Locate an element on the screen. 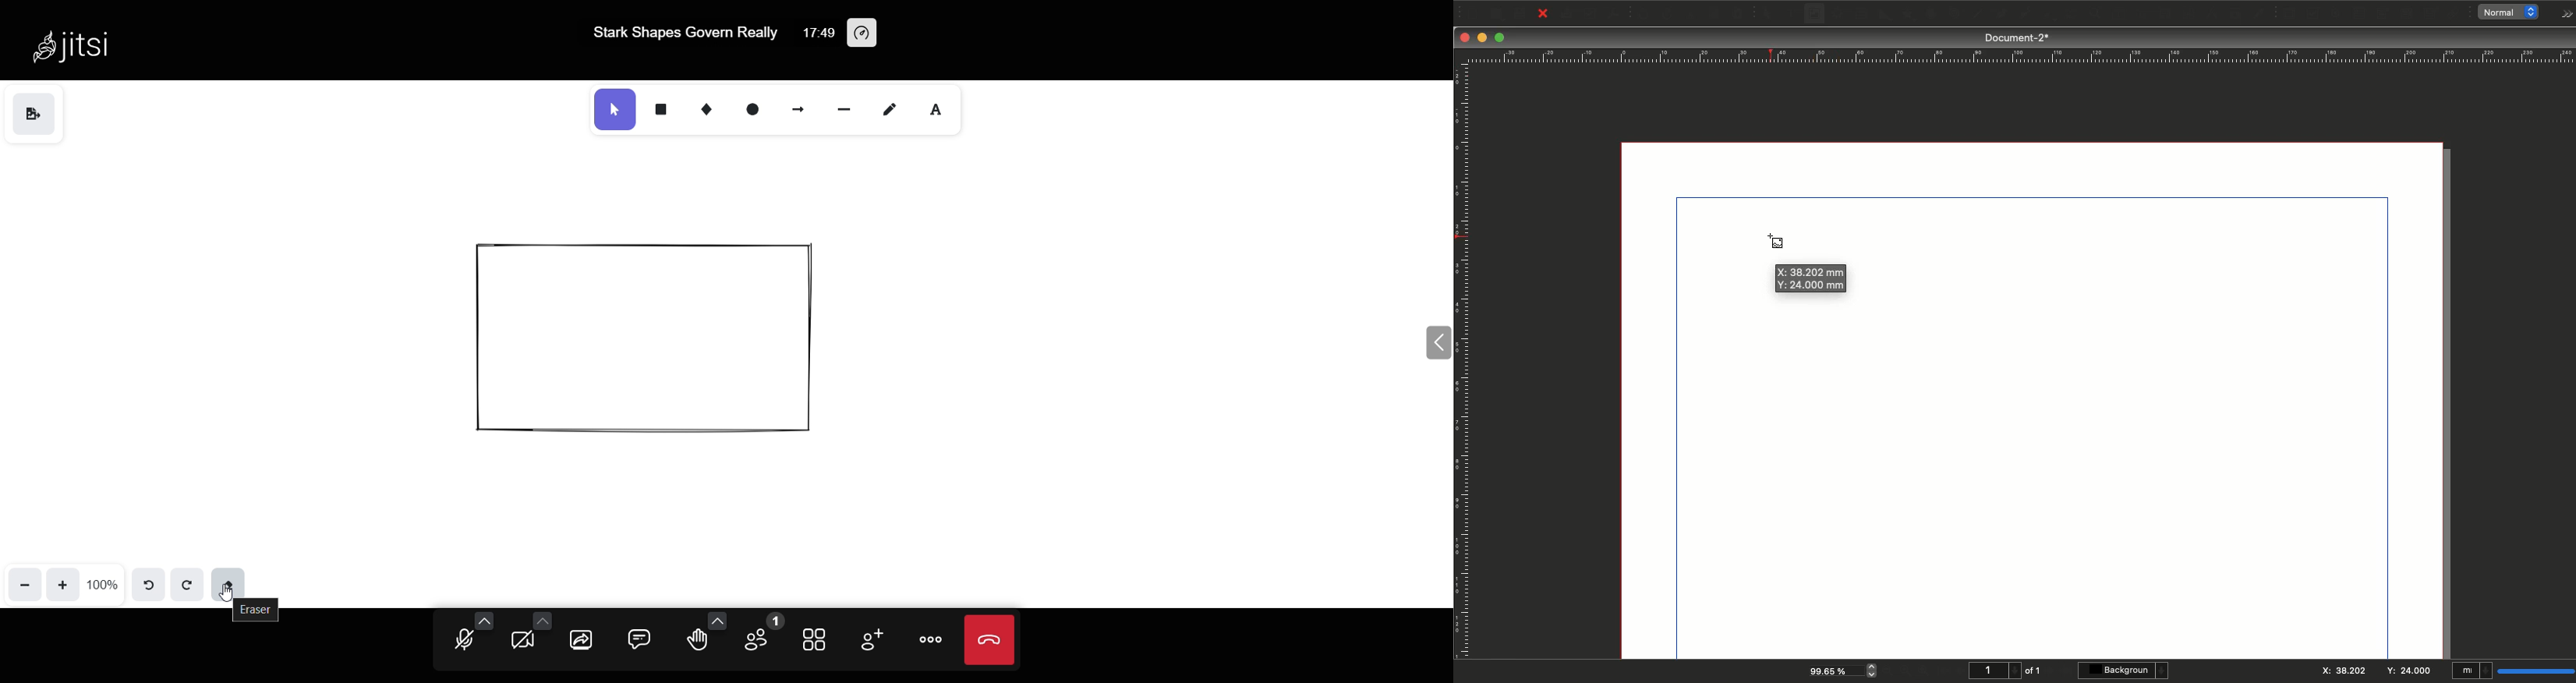 Image resolution: width=2576 pixels, height=700 pixels. Ruler is located at coordinates (2019, 56).